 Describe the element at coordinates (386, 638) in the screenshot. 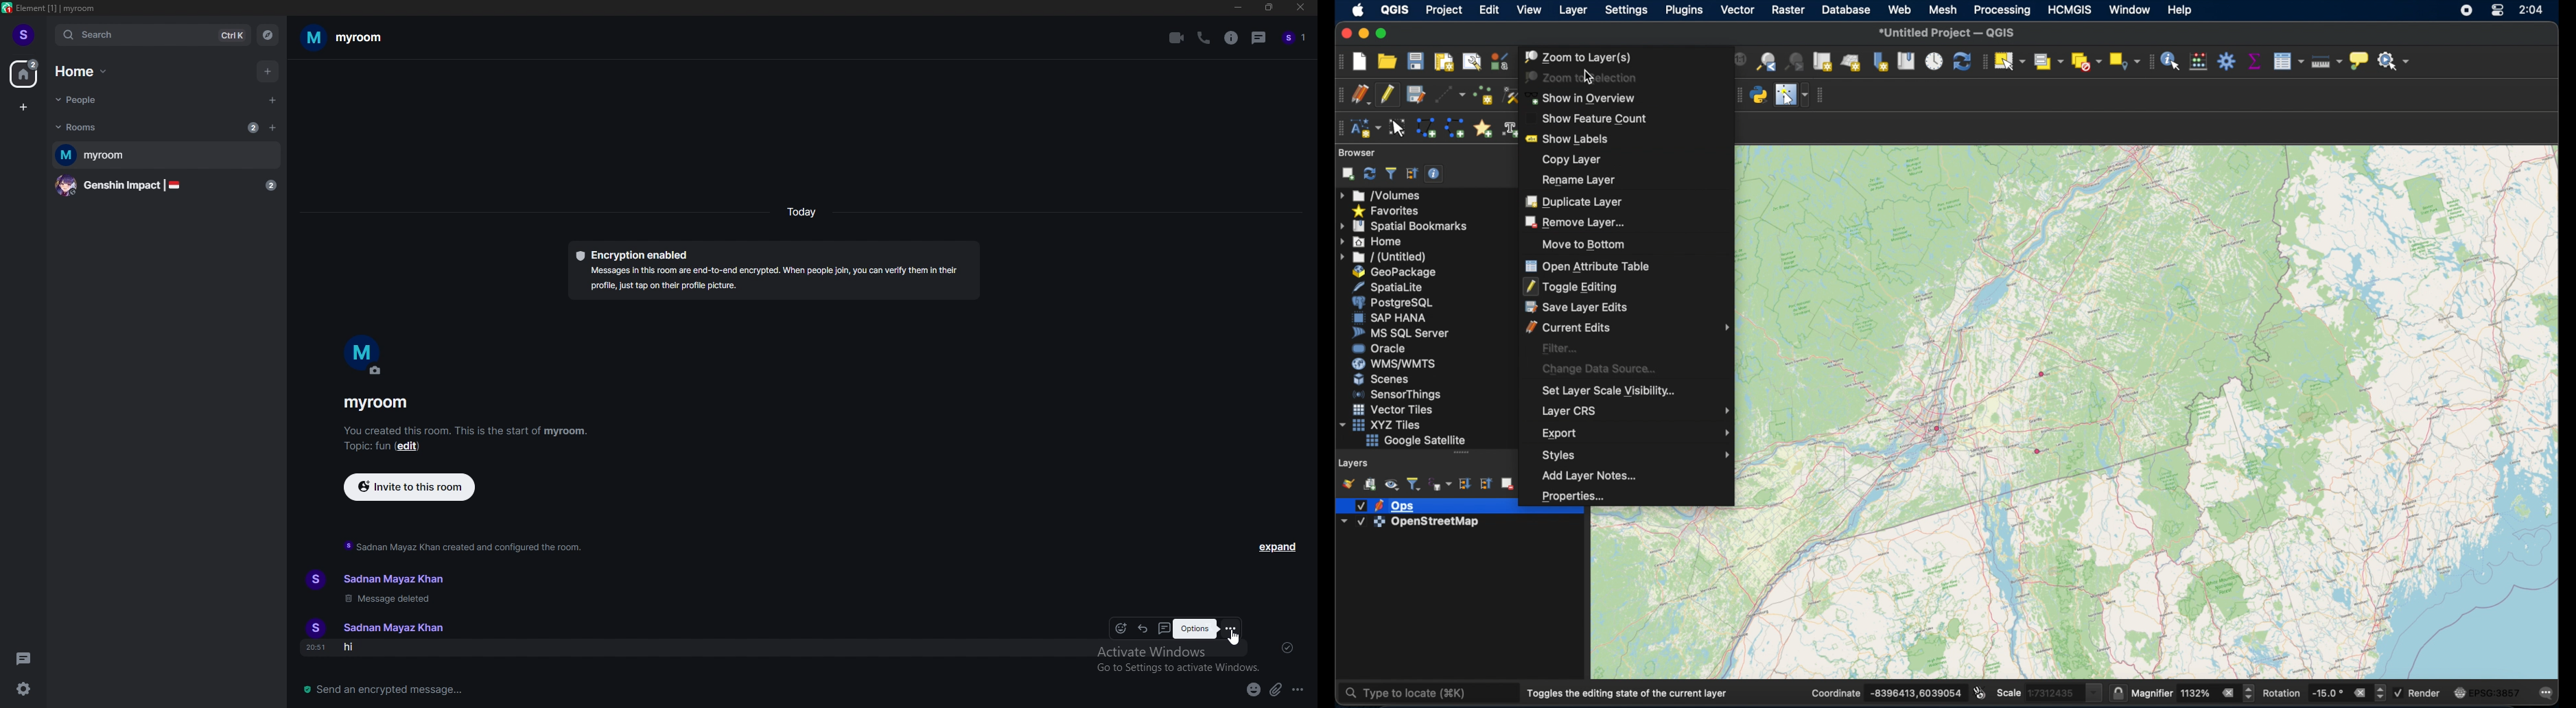

I see `sadnan mayaz khan 20:51 hi` at that location.